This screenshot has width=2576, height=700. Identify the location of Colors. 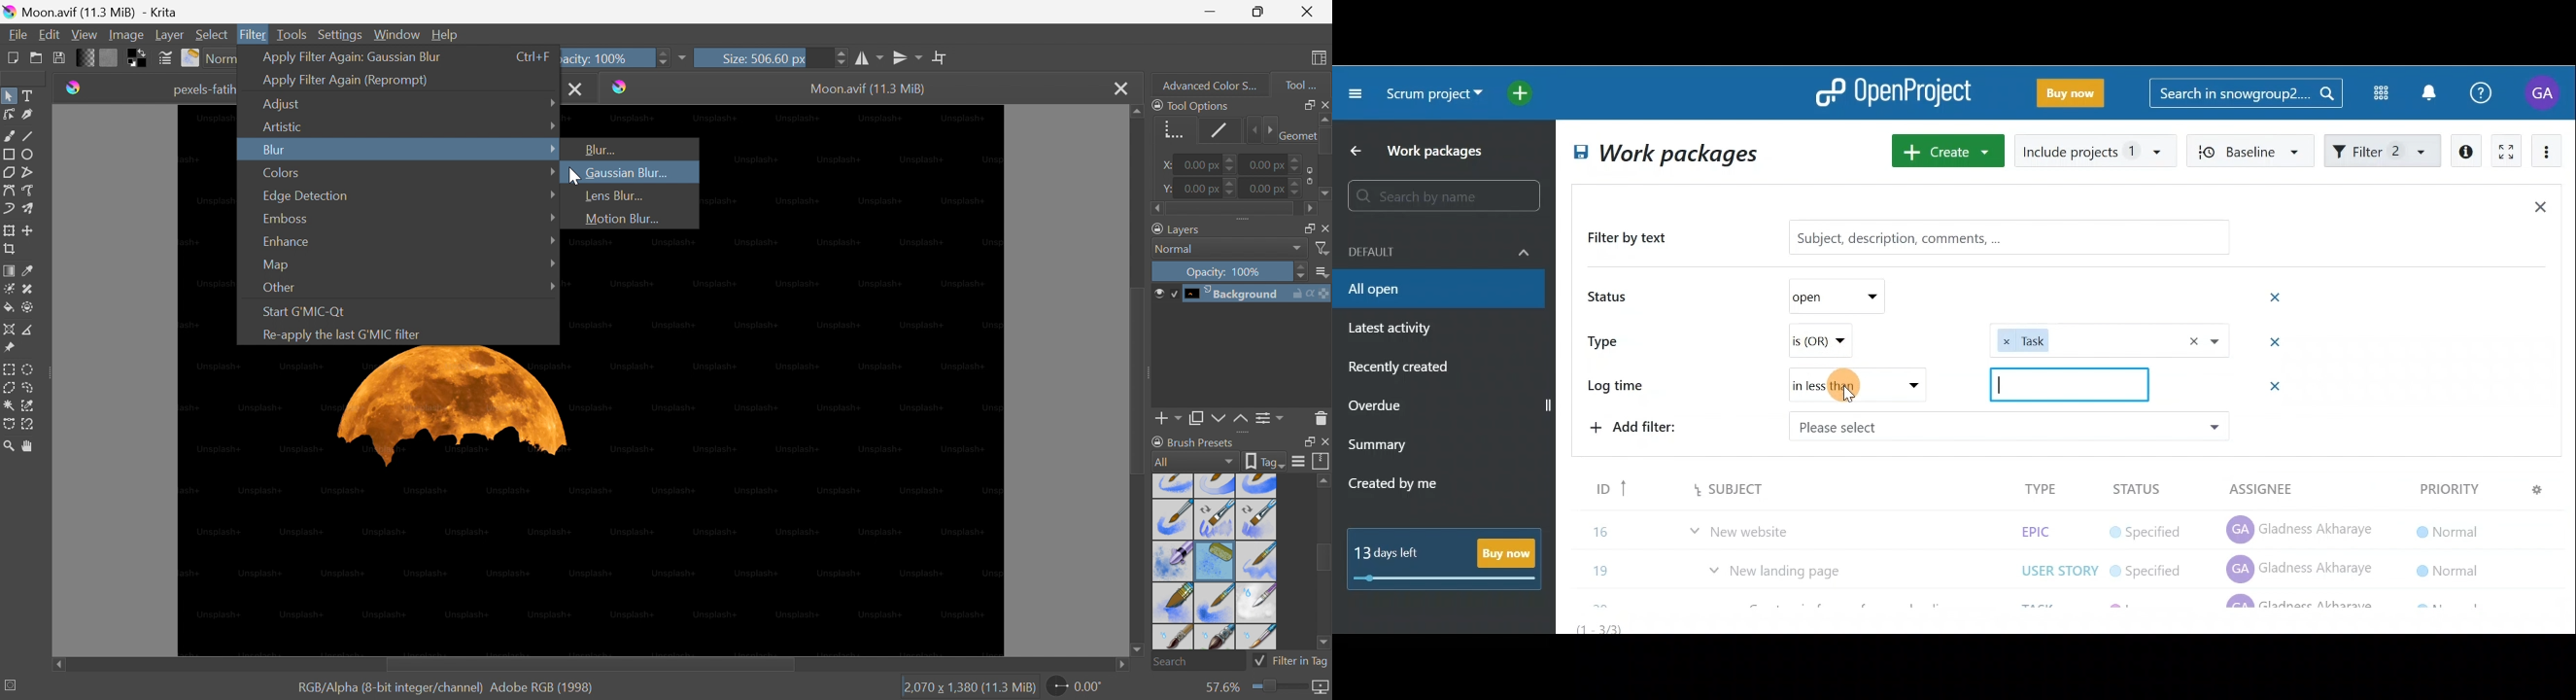
(282, 172).